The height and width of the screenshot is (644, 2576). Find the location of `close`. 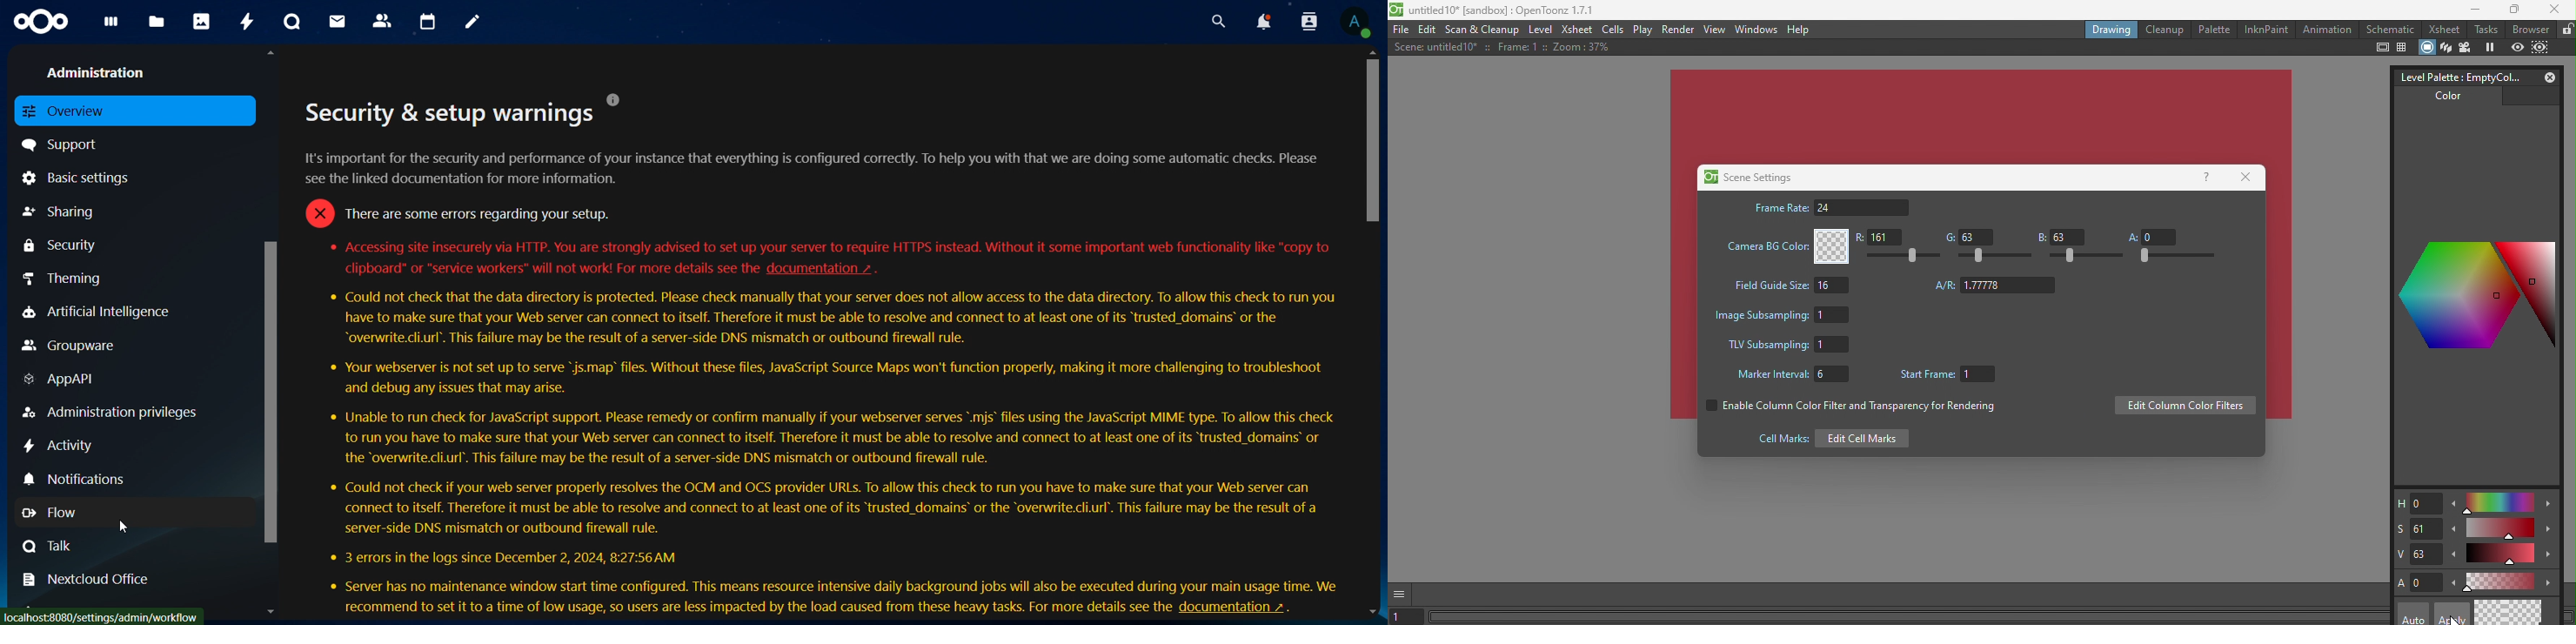

close is located at coordinates (2557, 11).